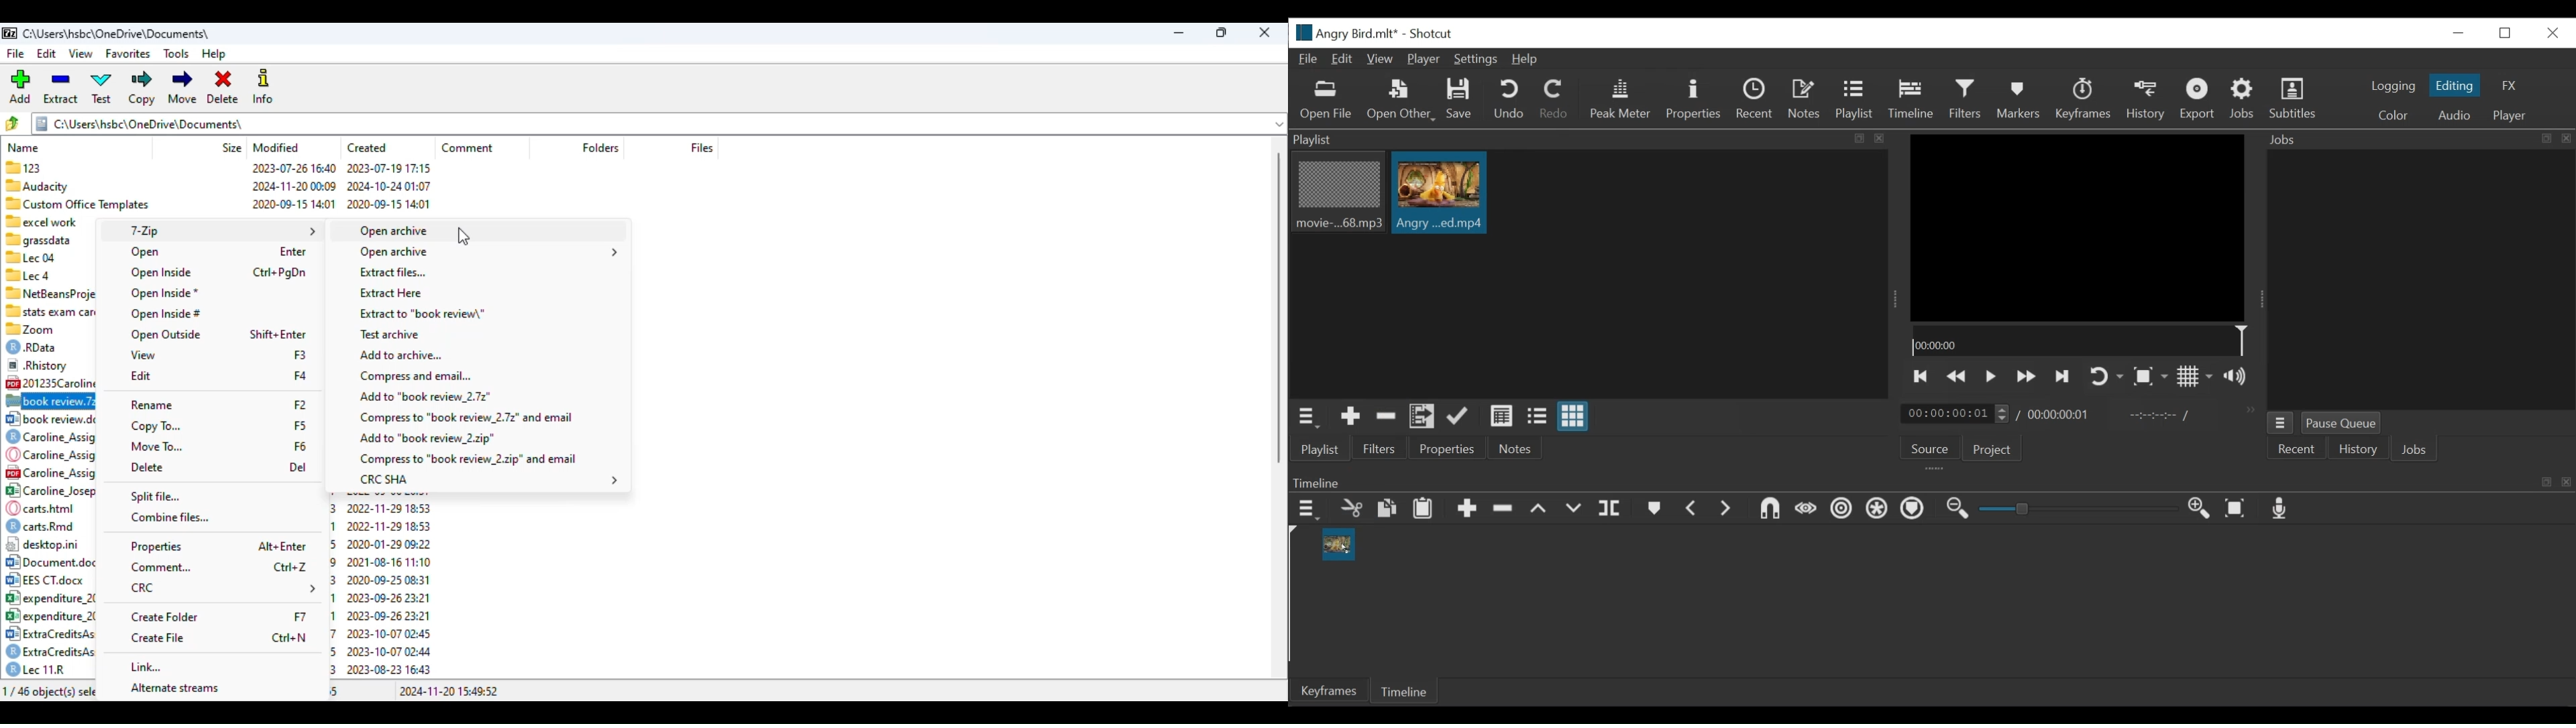  Describe the element at coordinates (1914, 509) in the screenshot. I see `Ripple Markers` at that location.